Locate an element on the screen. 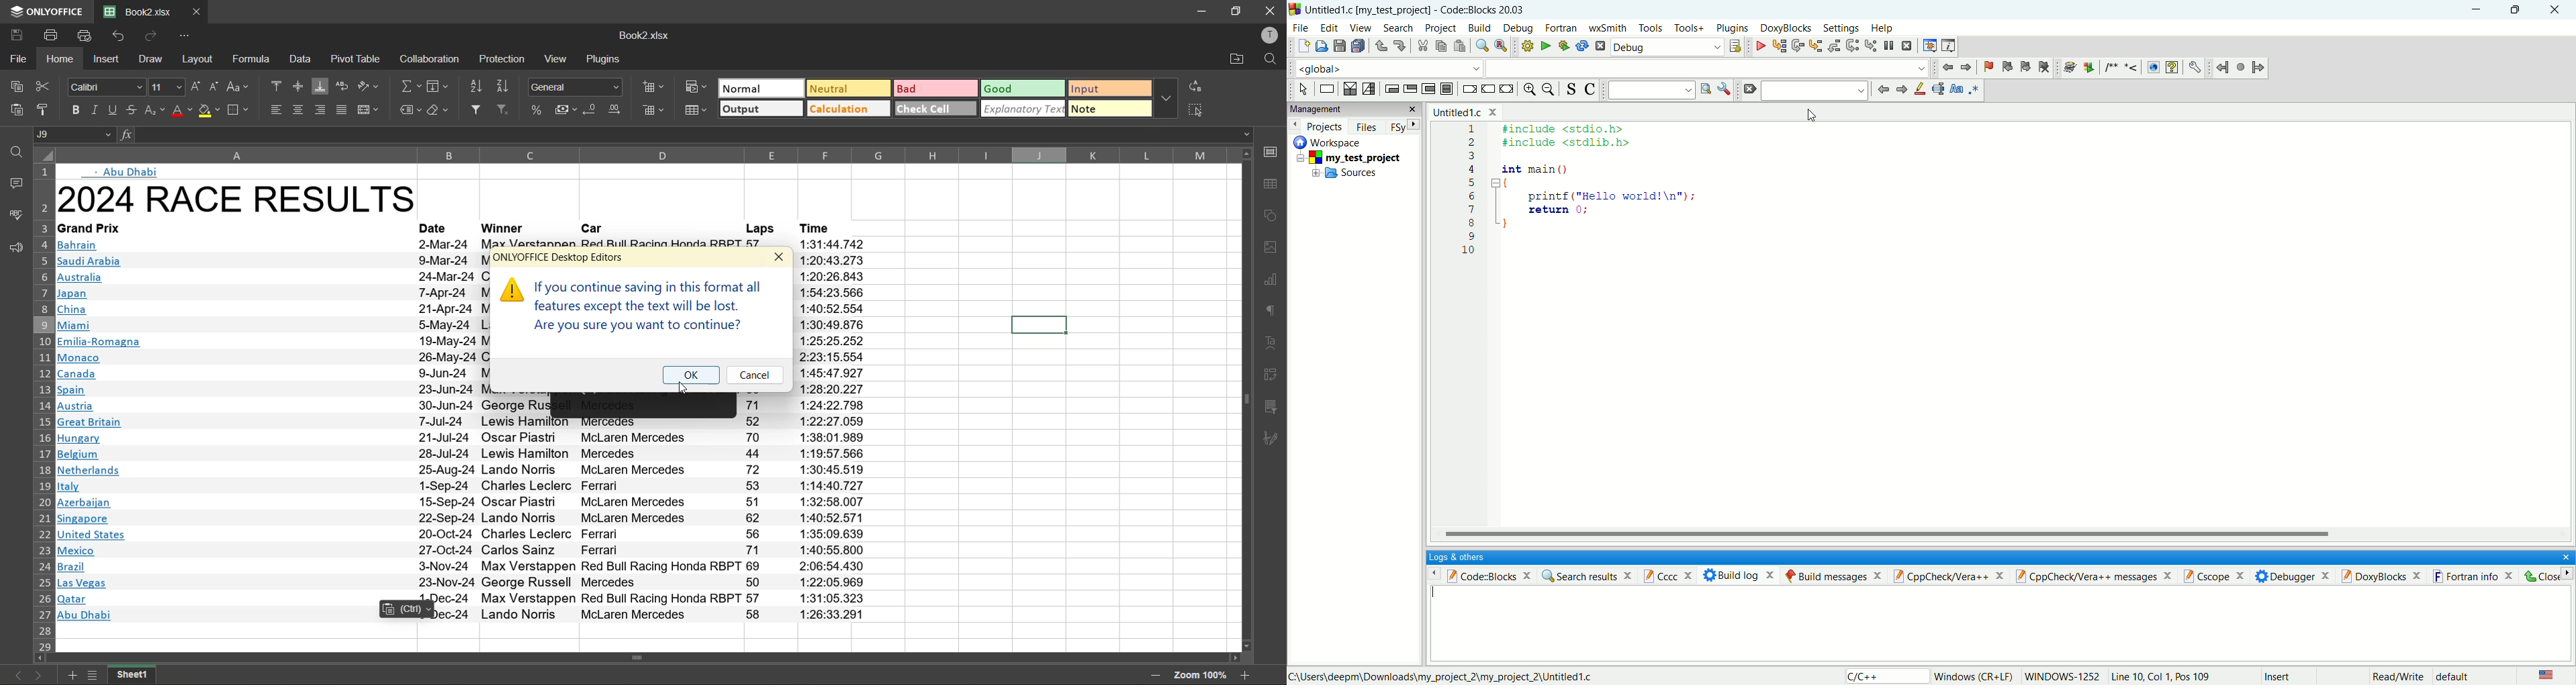 The image size is (2576, 700). feedback is located at coordinates (17, 247).